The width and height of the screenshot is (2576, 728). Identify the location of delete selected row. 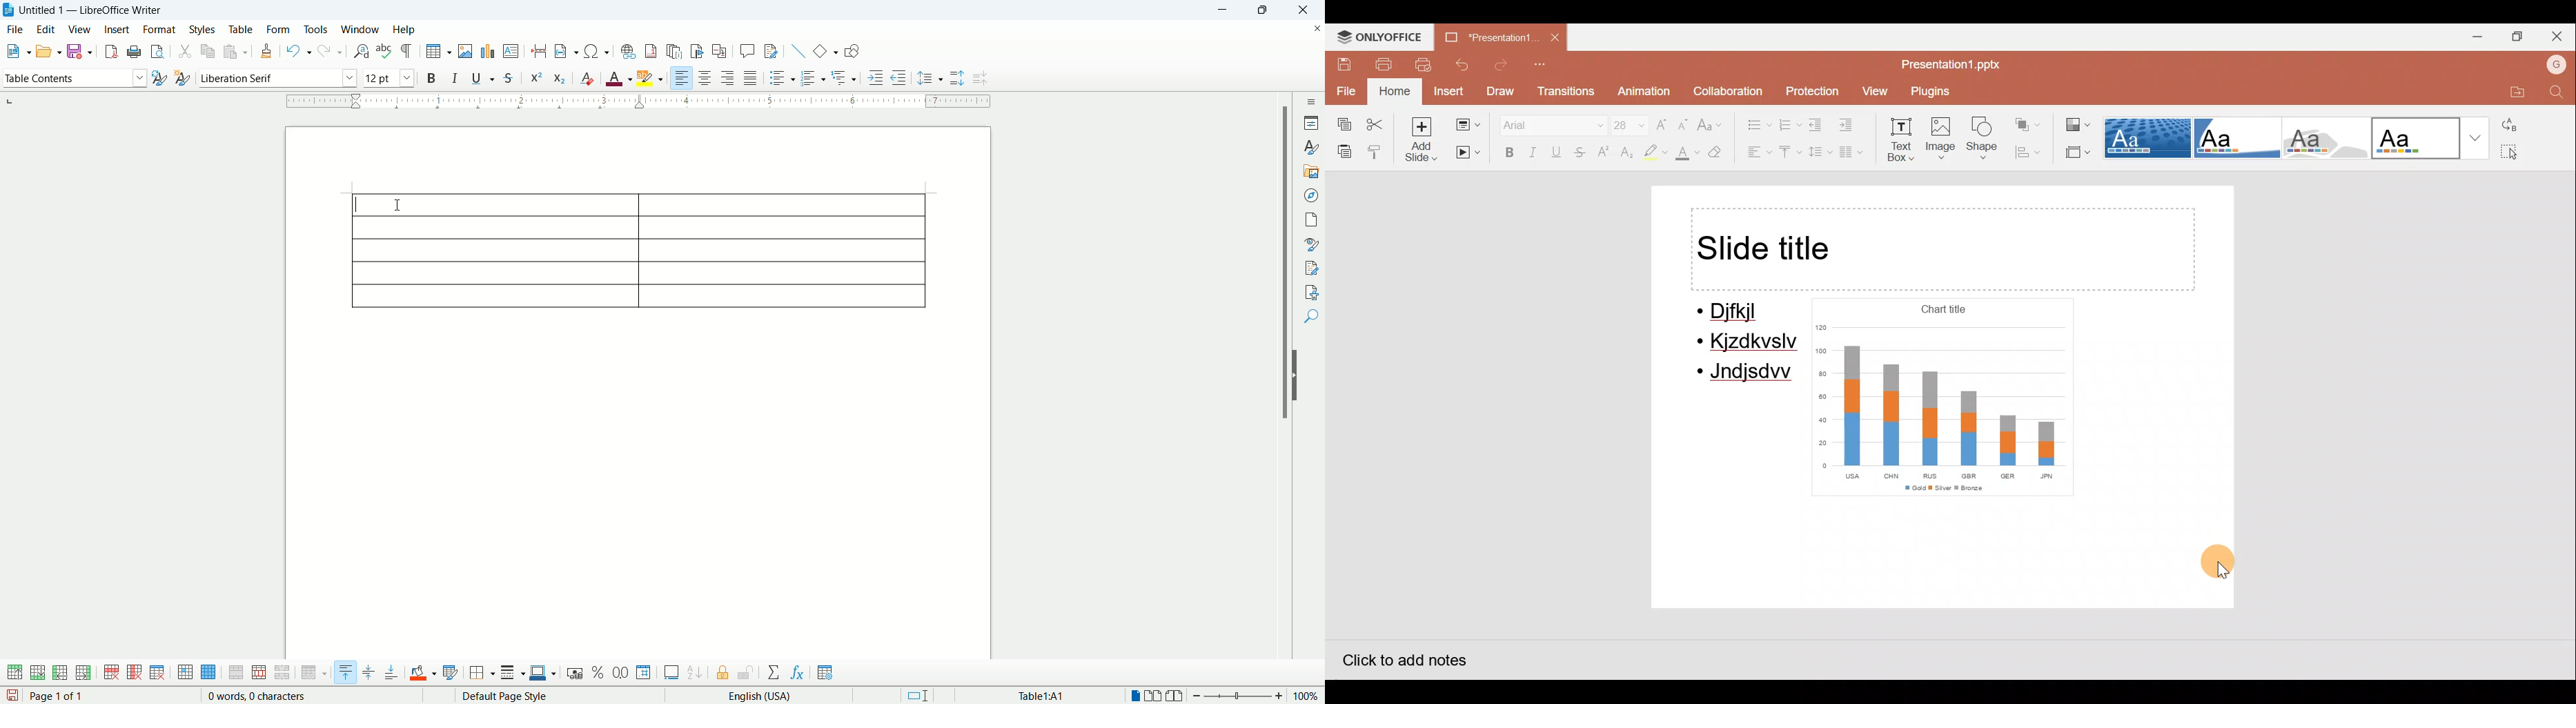
(112, 672).